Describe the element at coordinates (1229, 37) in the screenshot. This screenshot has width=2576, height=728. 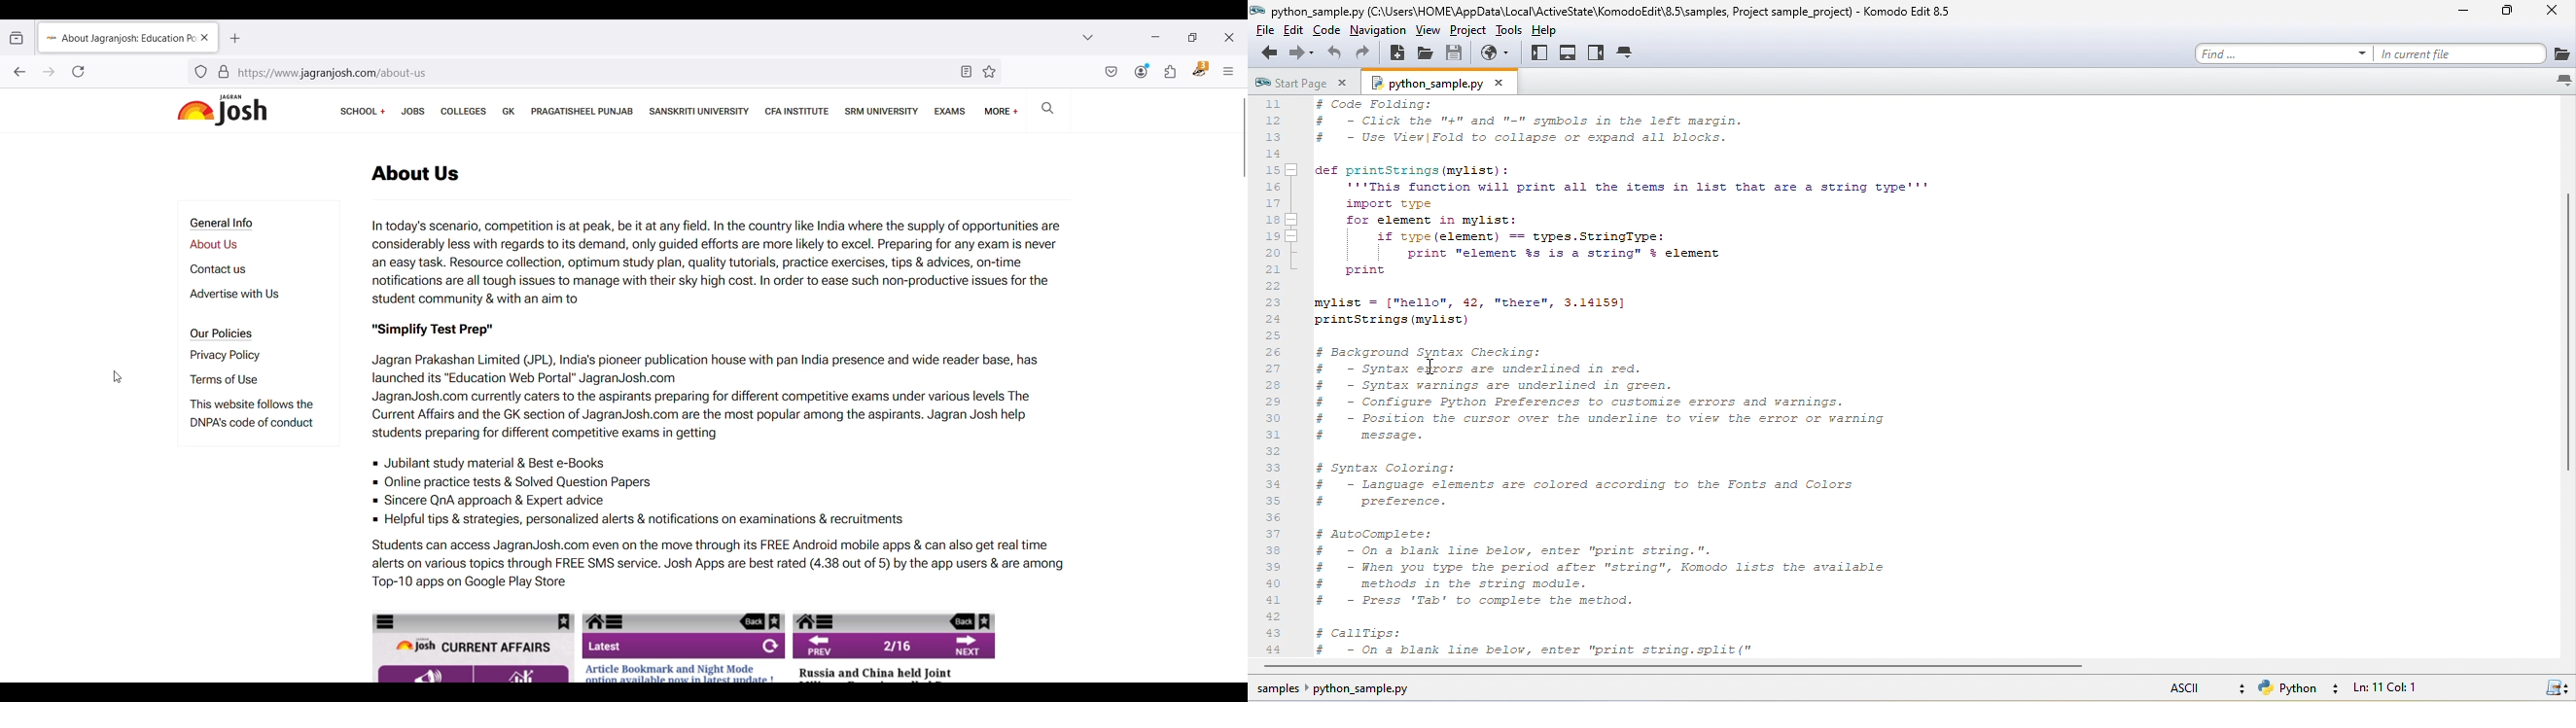
I see `Close interface` at that location.